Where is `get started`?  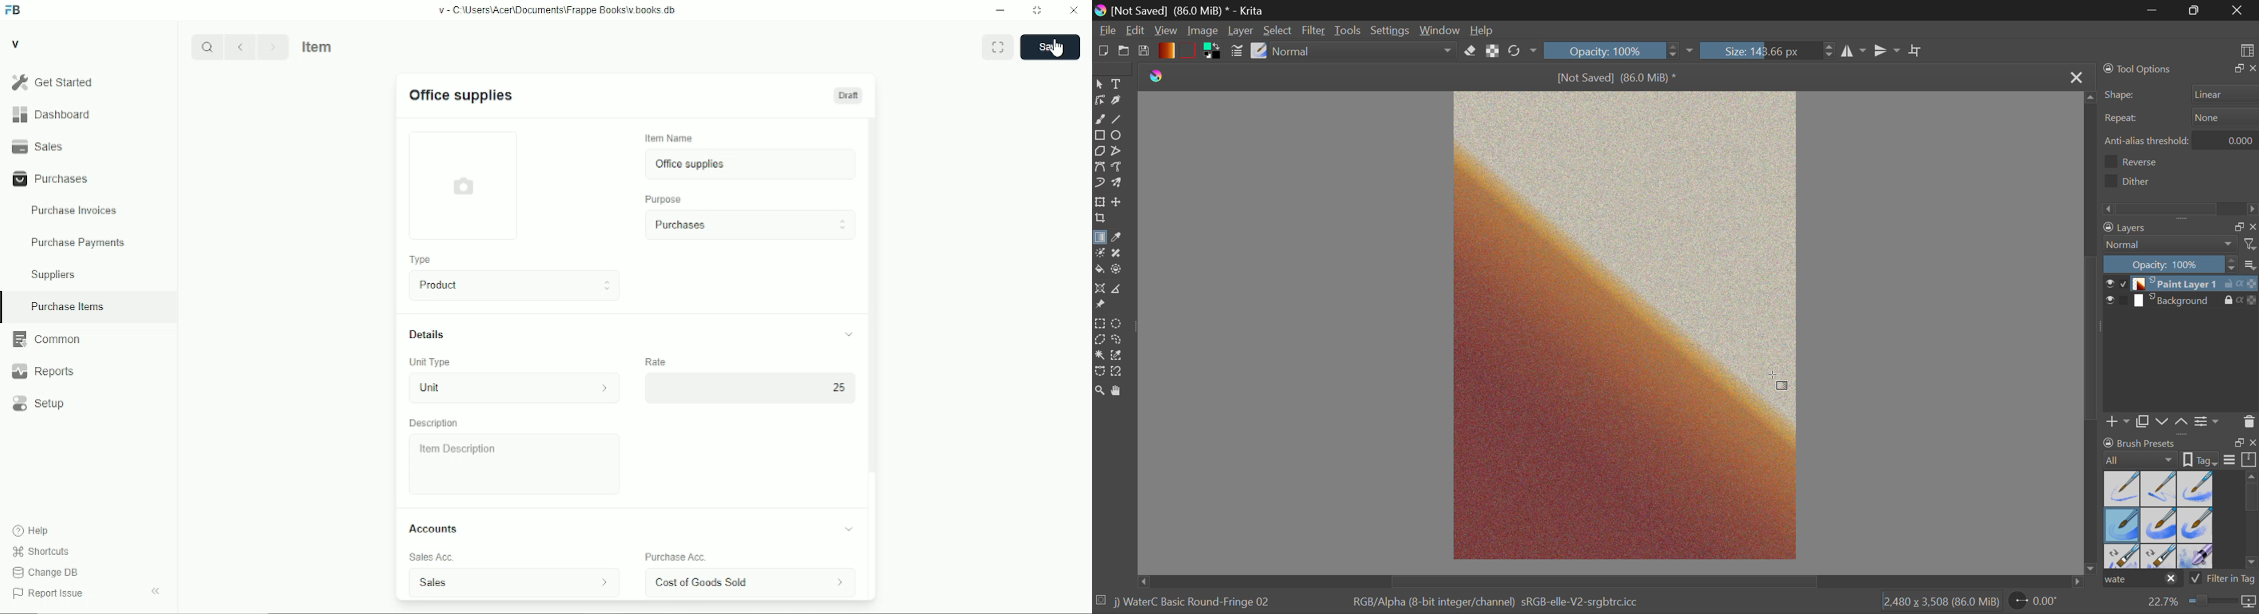
get started is located at coordinates (53, 82).